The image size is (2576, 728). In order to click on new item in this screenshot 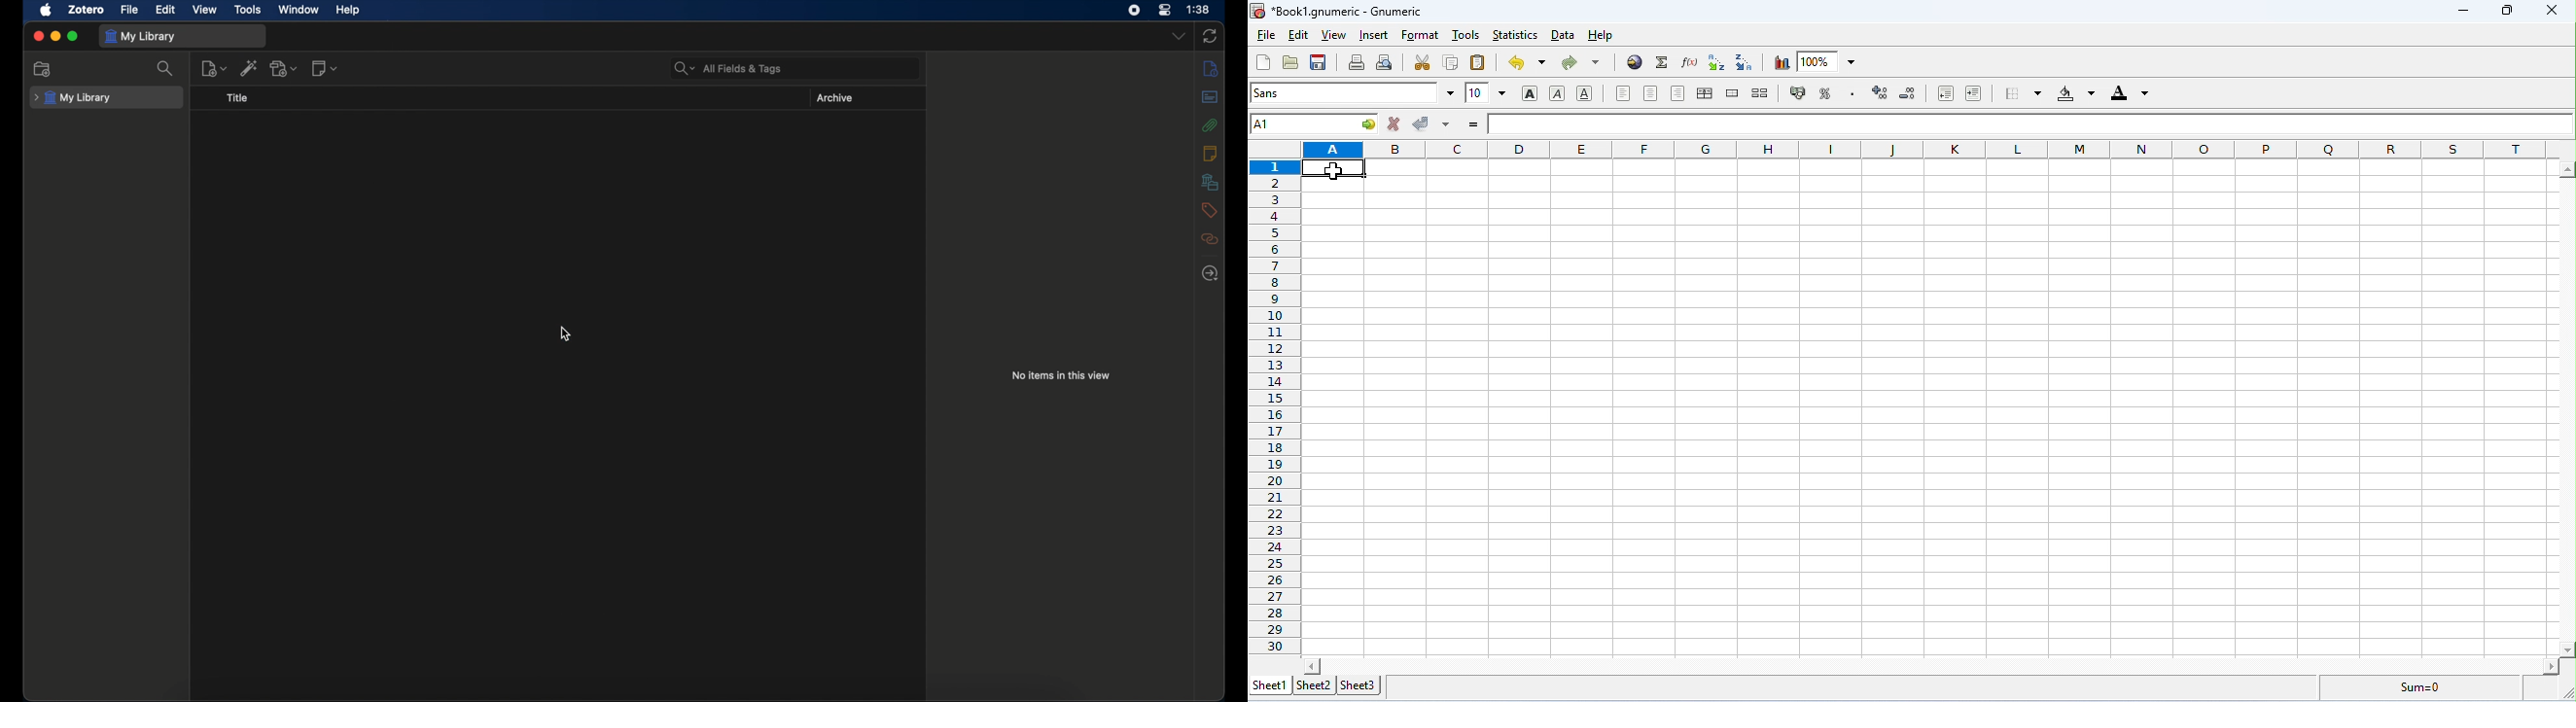, I will do `click(214, 69)`.